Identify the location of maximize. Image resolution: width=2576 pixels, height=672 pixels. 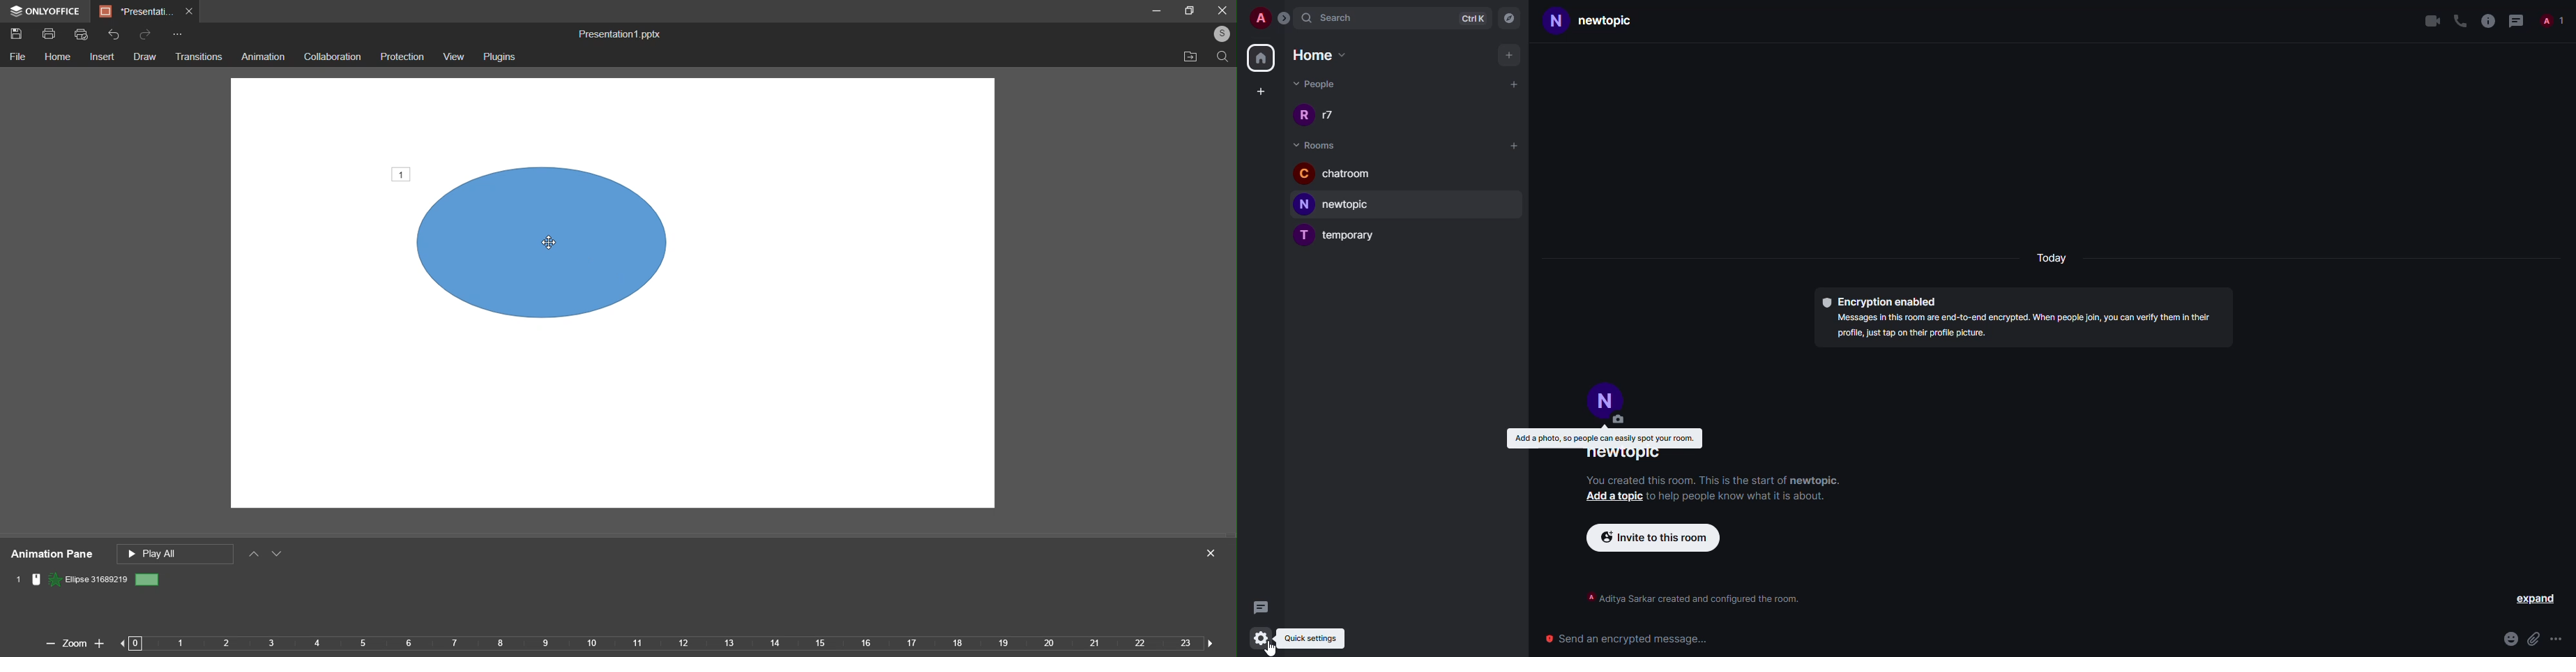
(1192, 11).